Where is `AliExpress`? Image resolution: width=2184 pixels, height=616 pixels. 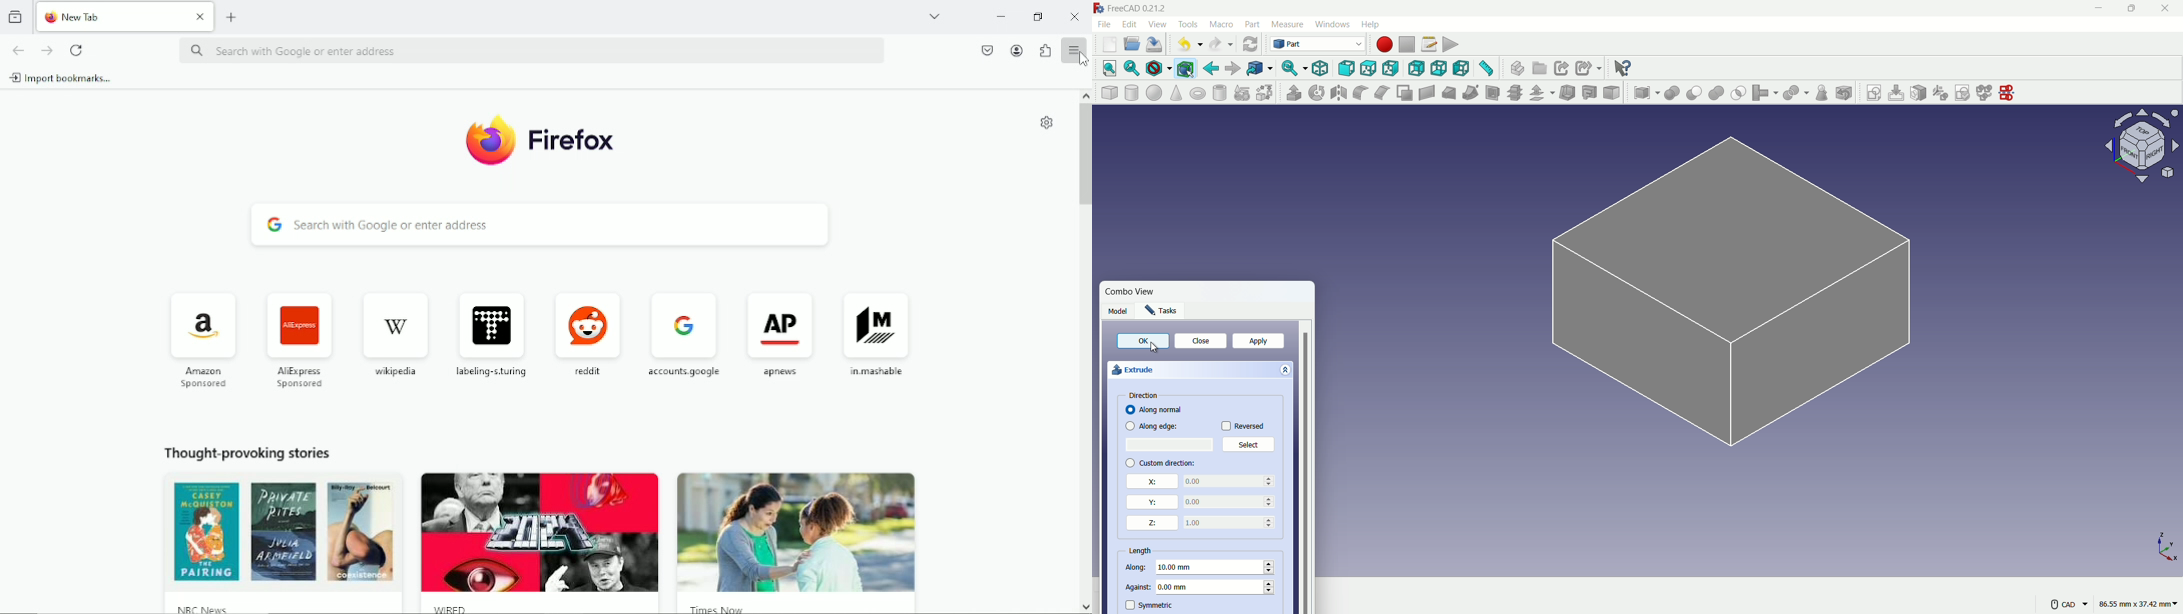 AliExpress is located at coordinates (302, 338).